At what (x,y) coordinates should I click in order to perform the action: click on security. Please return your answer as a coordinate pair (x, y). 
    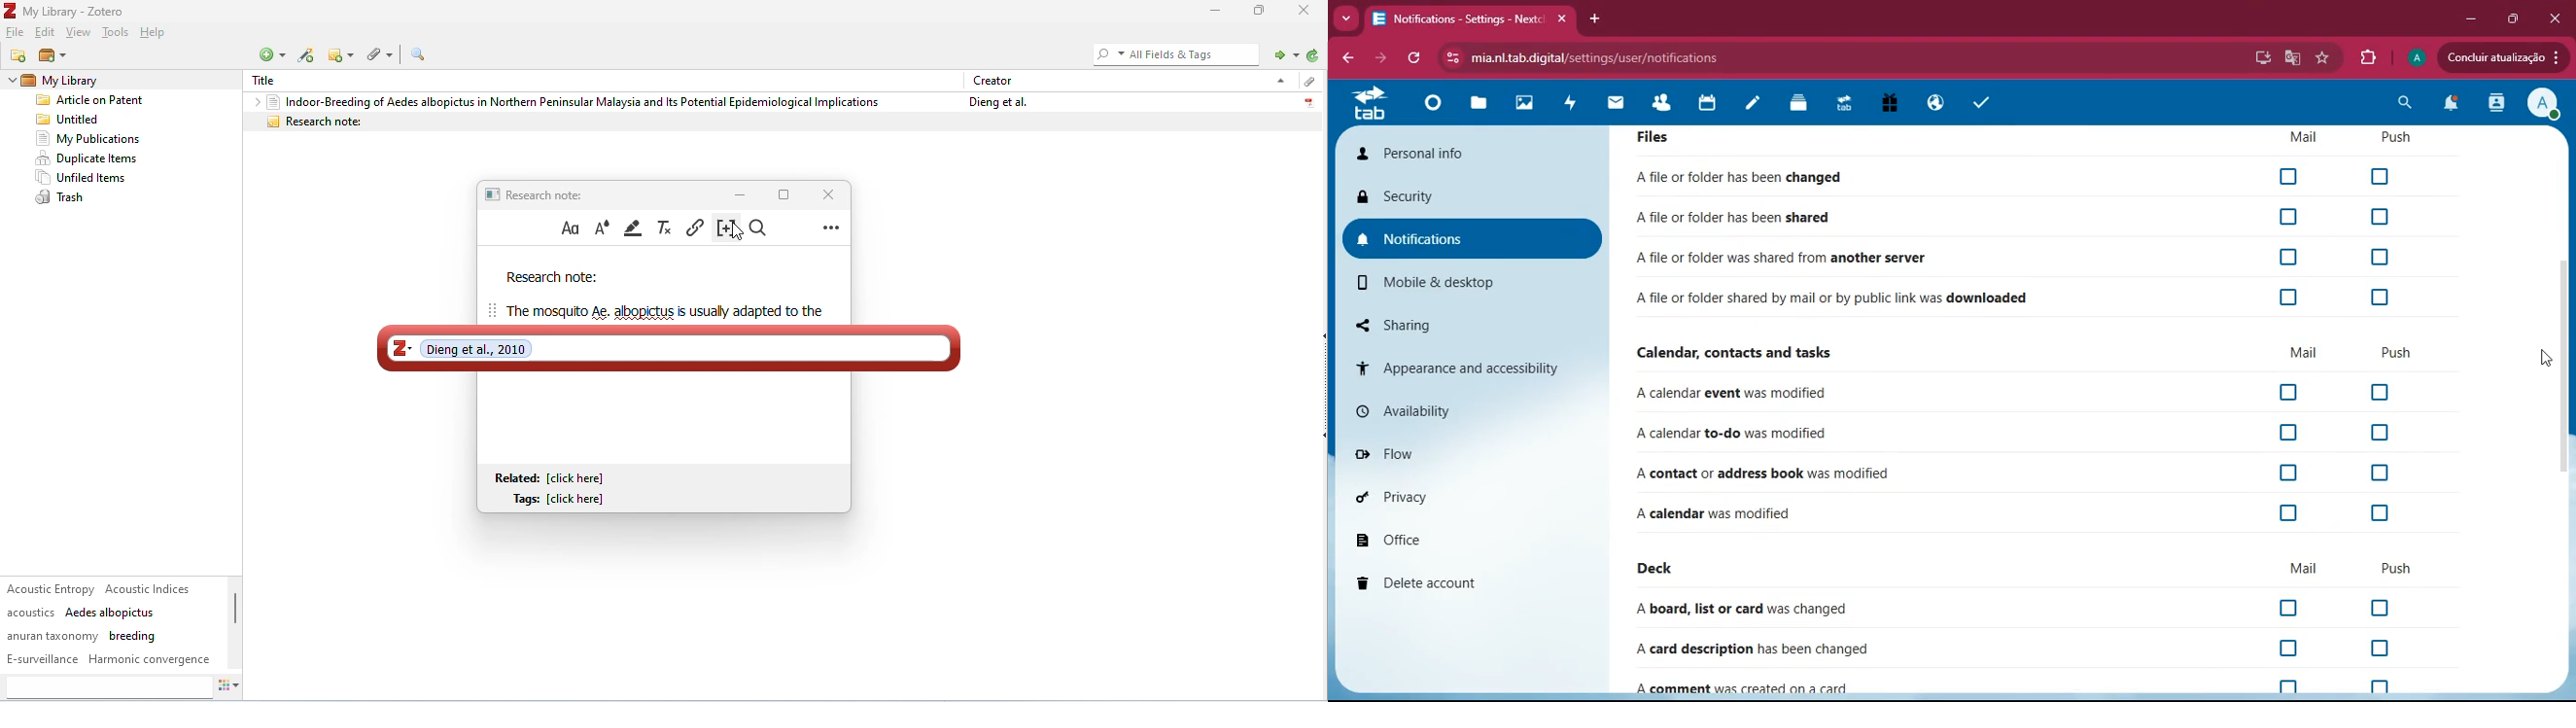
    Looking at the image, I should click on (1464, 195).